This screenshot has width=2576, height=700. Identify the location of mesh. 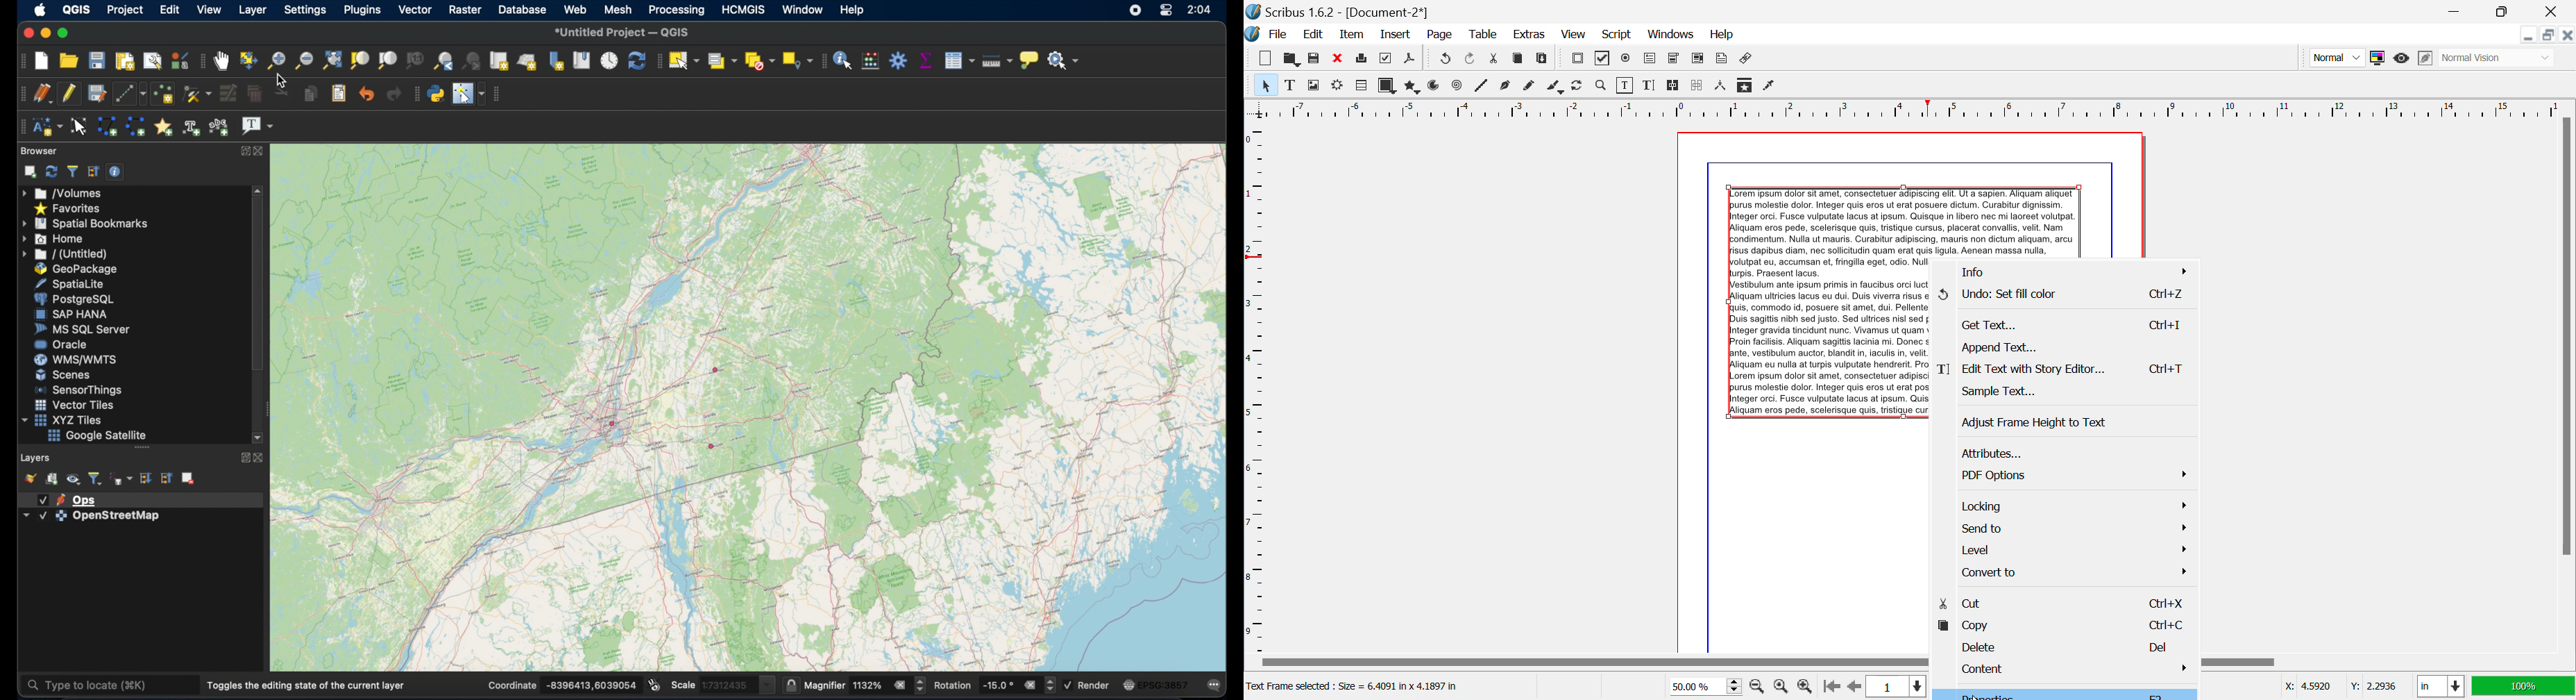
(619, 11).